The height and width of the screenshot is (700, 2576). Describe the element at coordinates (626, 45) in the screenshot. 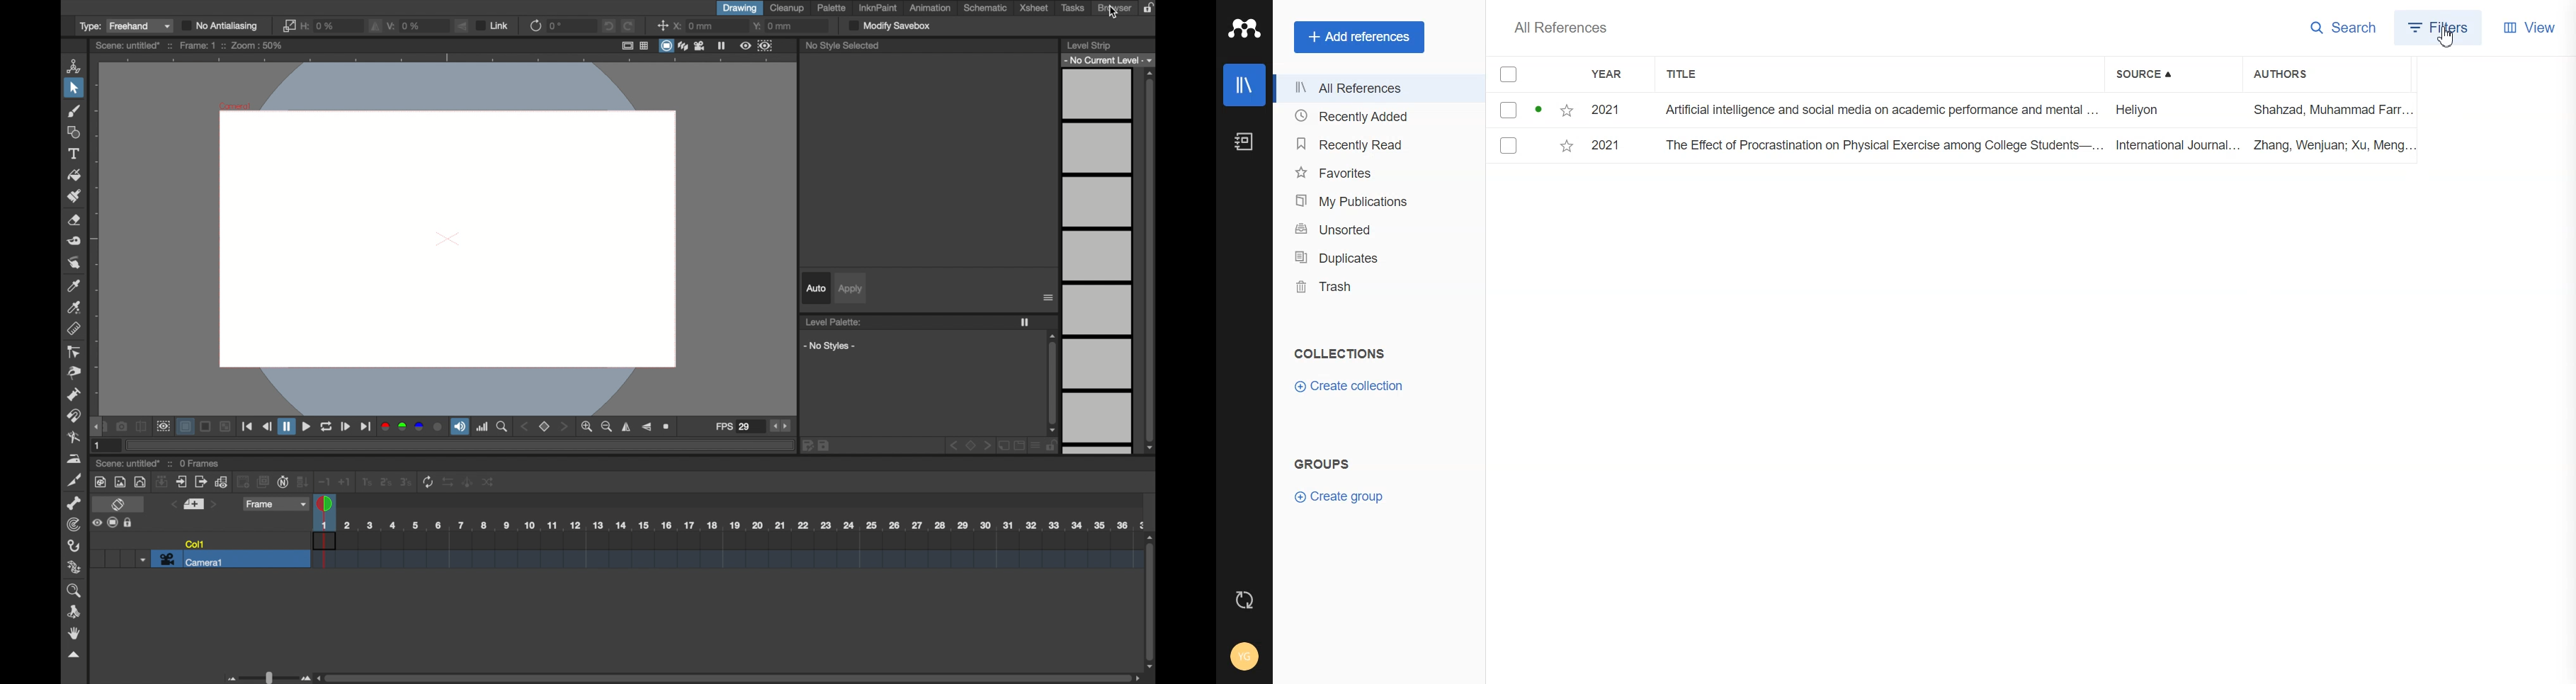

I see `full screen` at that location.